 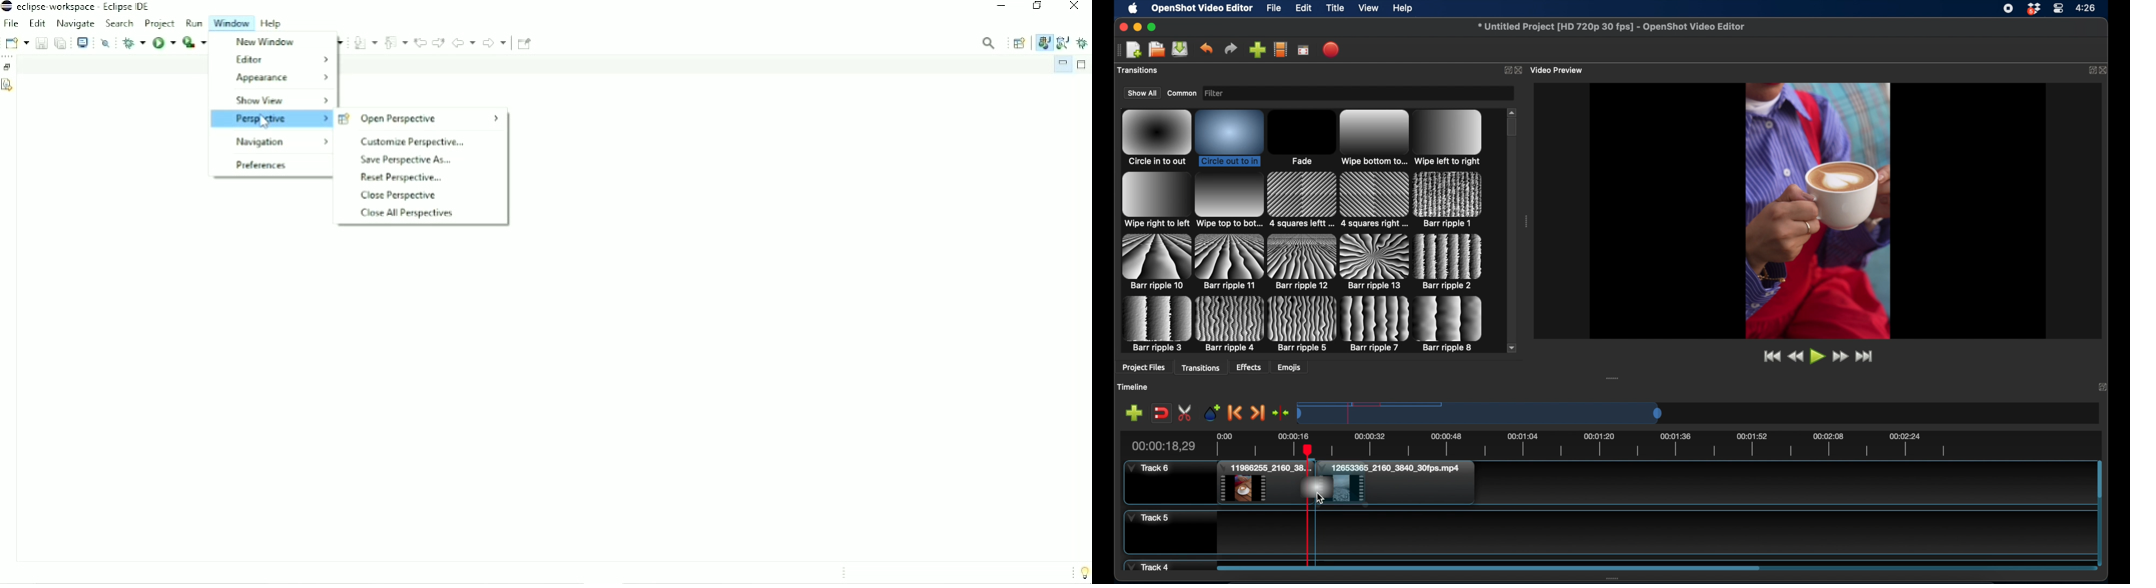 What do you see at coordinates (1264, 483) in the screenshot?
I see `clip` at bounding box center [1264, 483].